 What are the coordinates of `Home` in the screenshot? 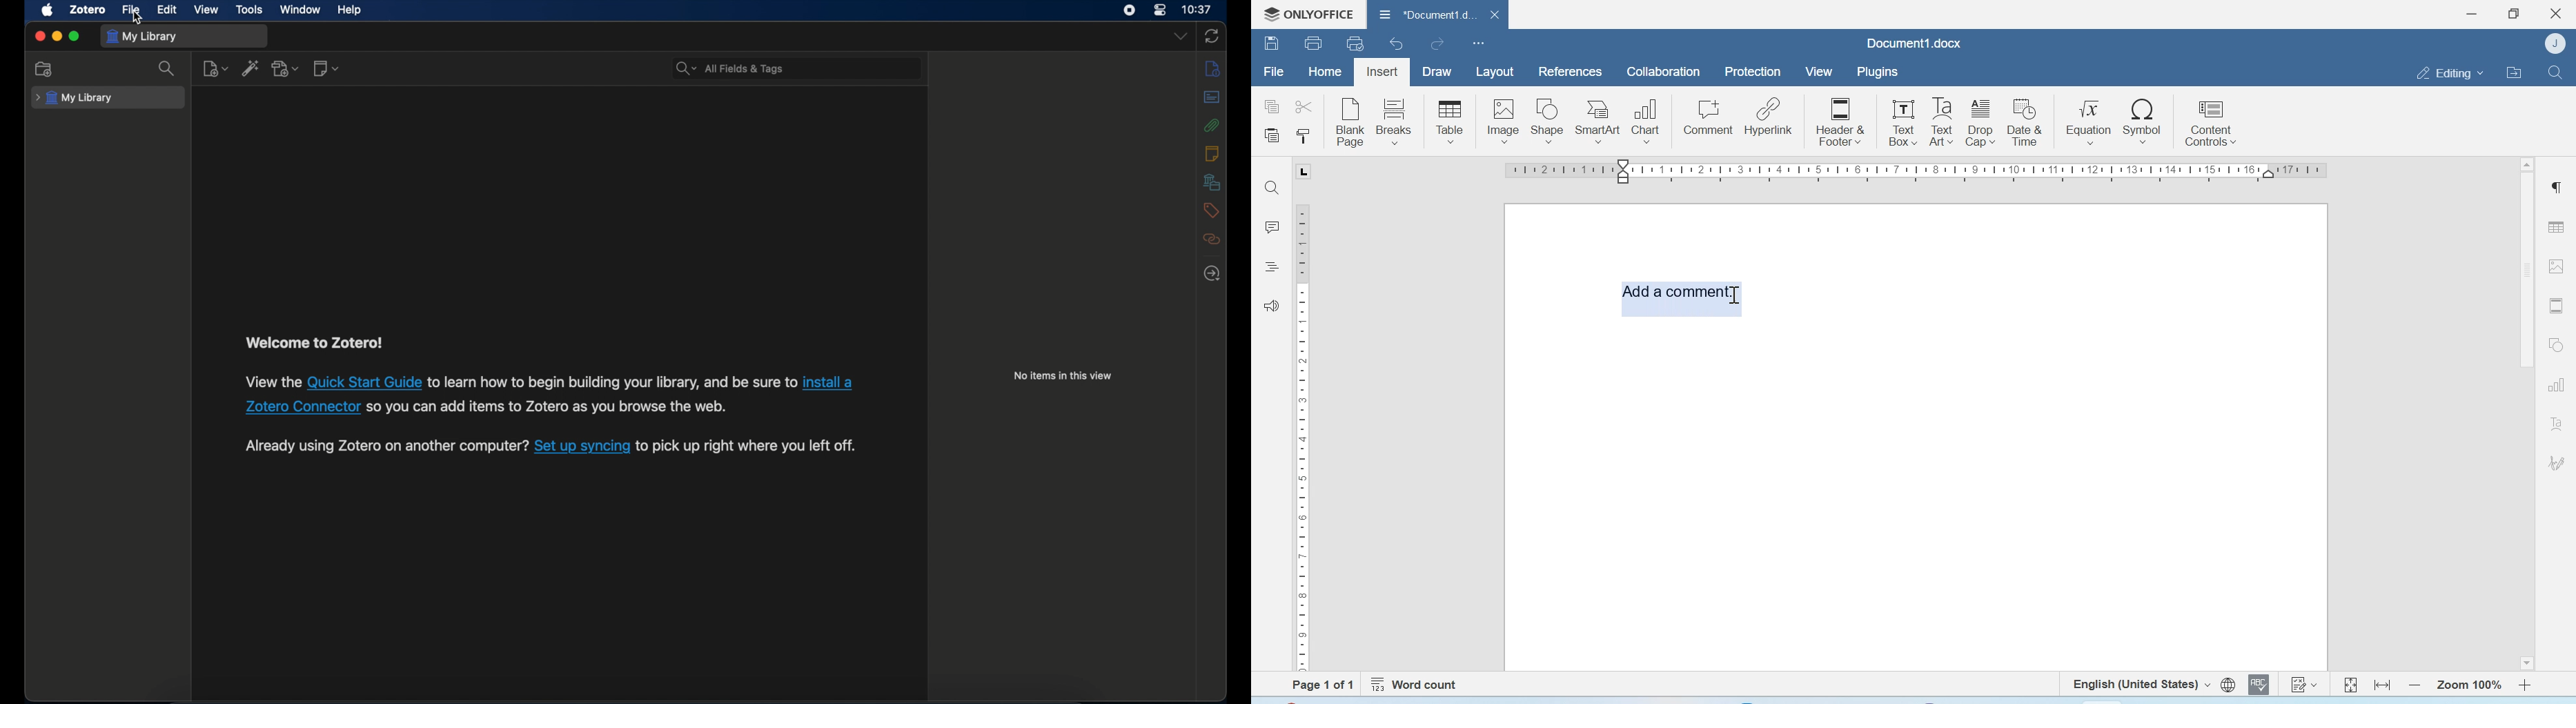 It's located at (1324, 70).